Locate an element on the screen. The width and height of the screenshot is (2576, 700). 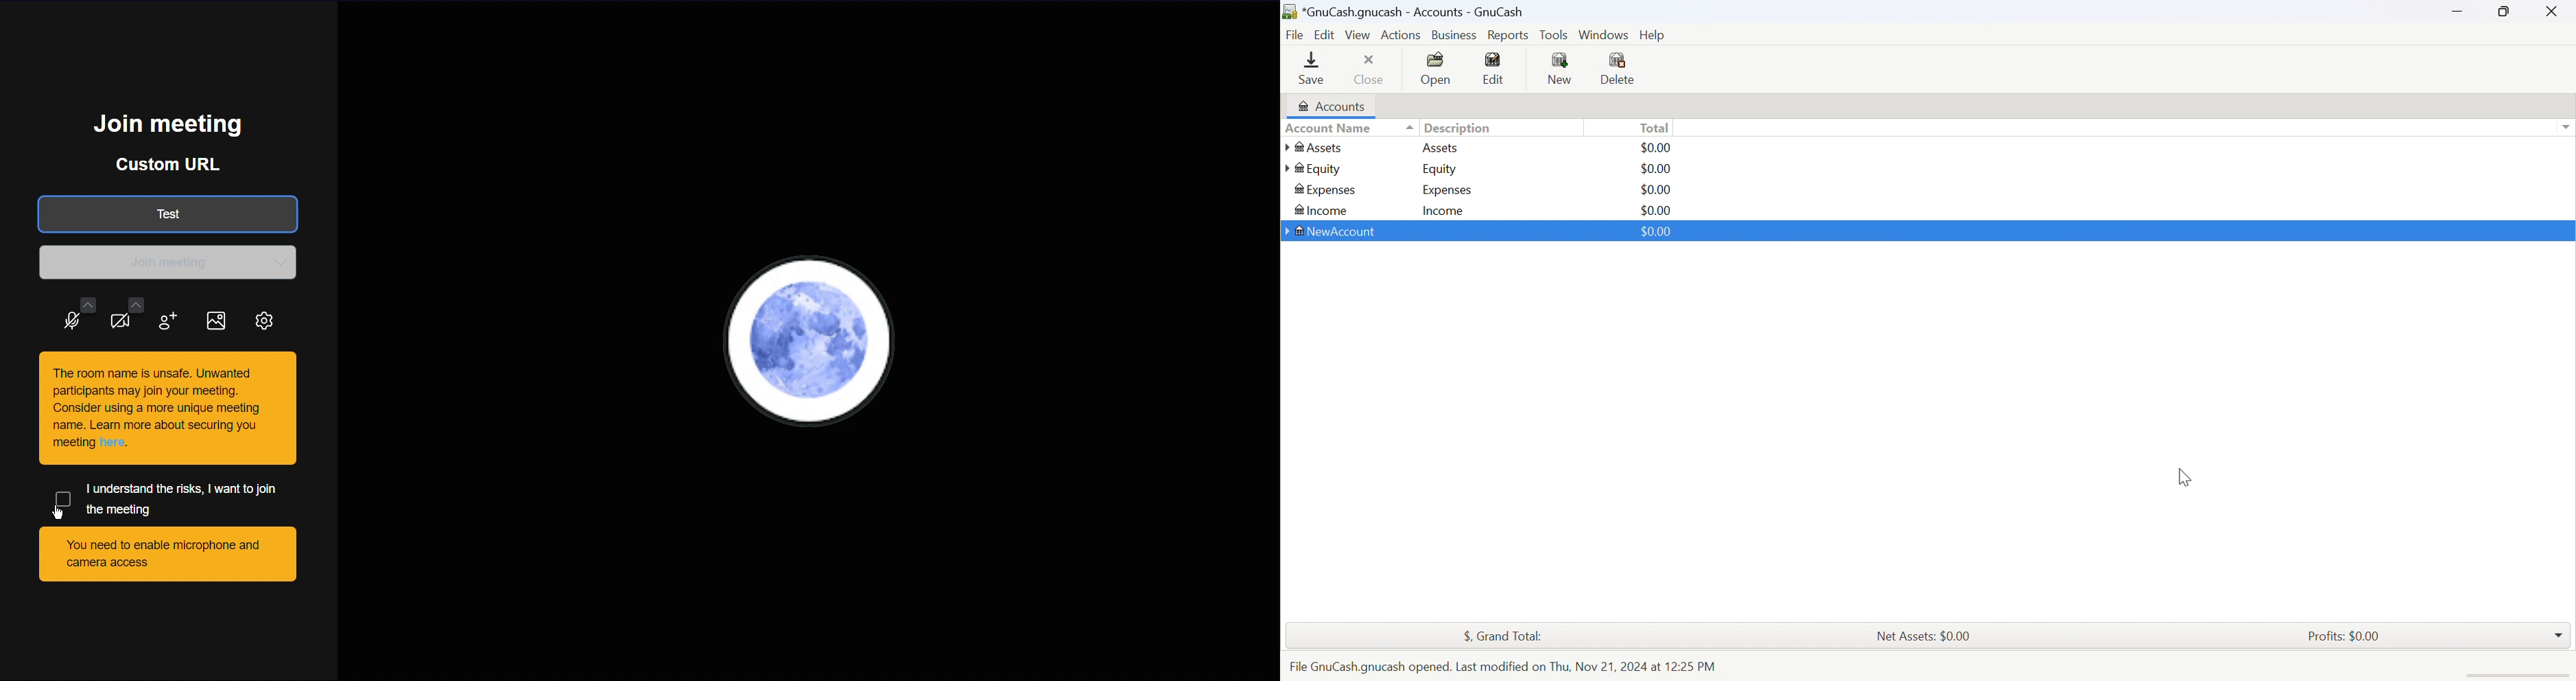
Equity is located at coordinates (1314, 169).